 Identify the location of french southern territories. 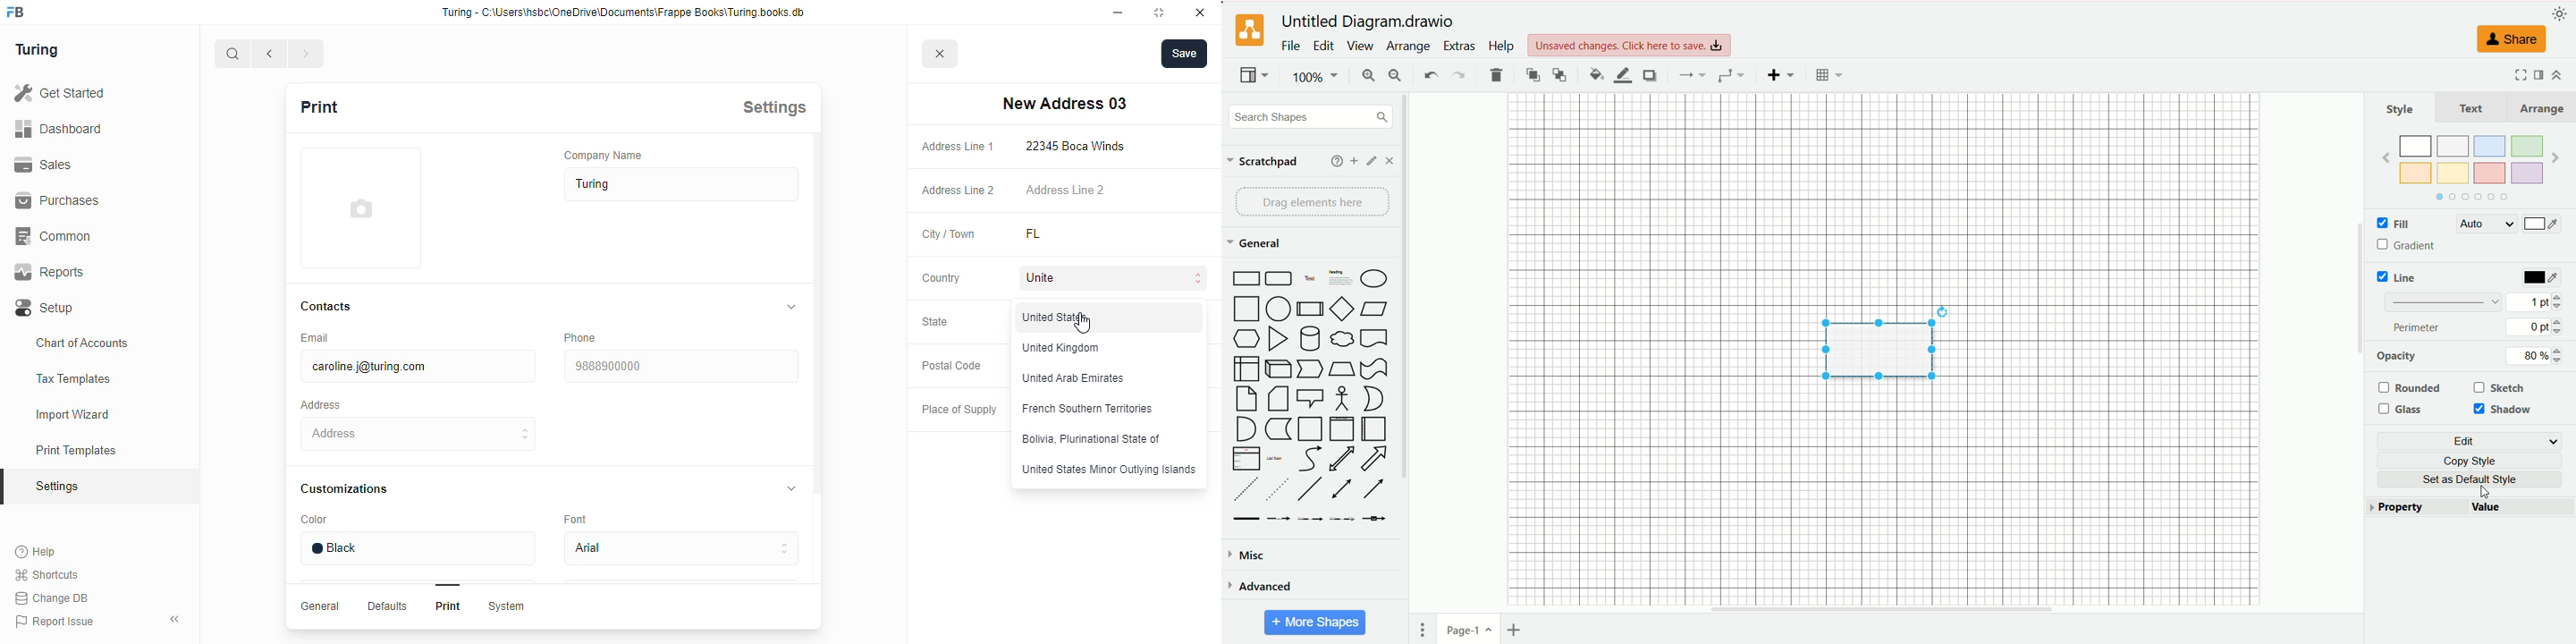
(1088, 407).